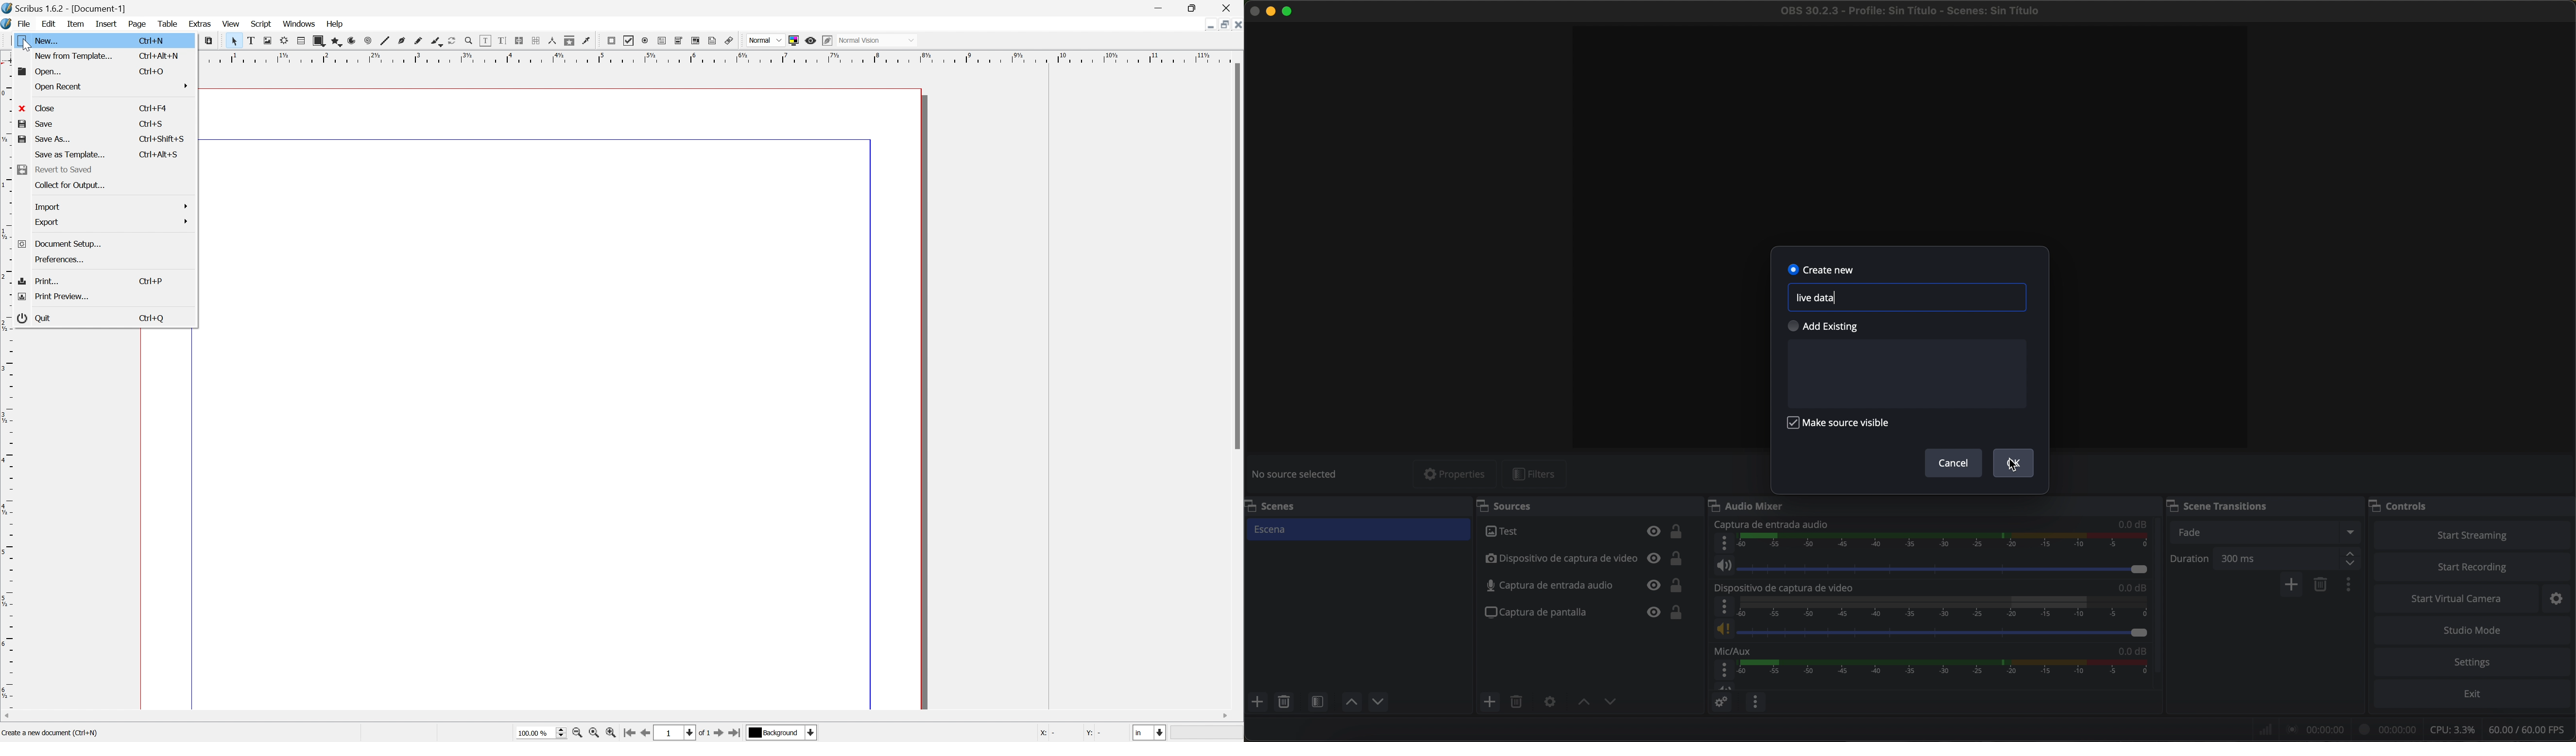 This screenshot has width=2576, height=756. I want to click on exit, so click(2476, 694).